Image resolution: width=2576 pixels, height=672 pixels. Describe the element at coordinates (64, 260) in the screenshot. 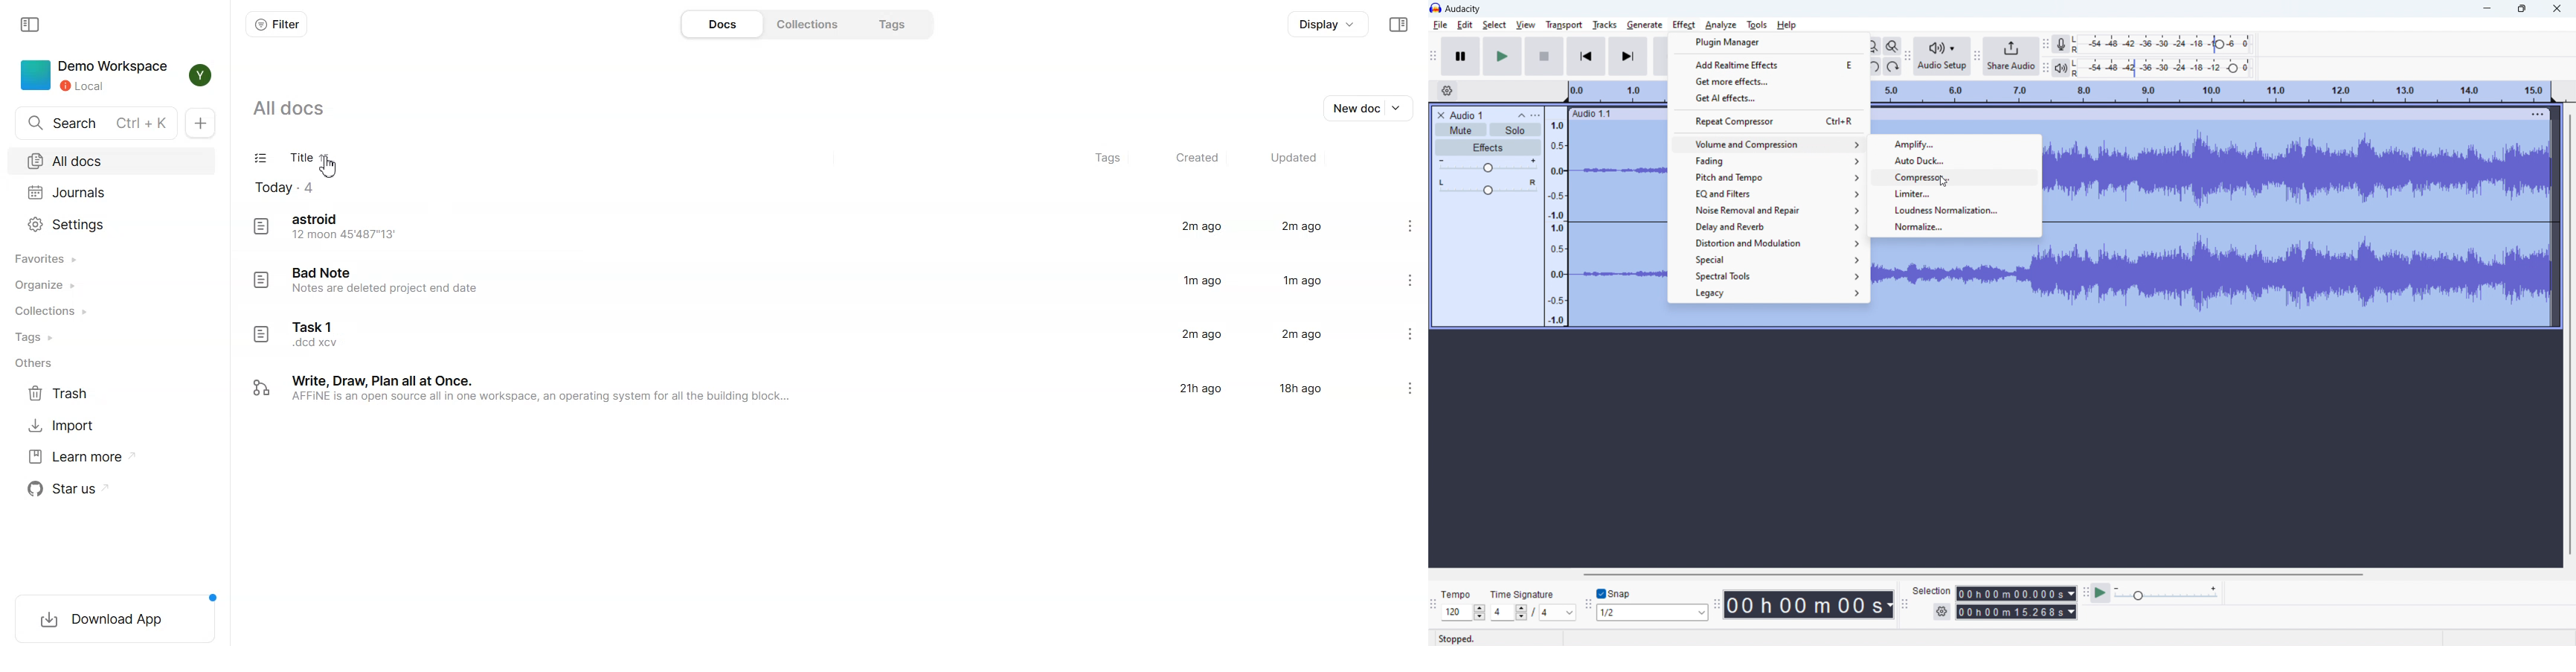

I see `Favorites` at that location.